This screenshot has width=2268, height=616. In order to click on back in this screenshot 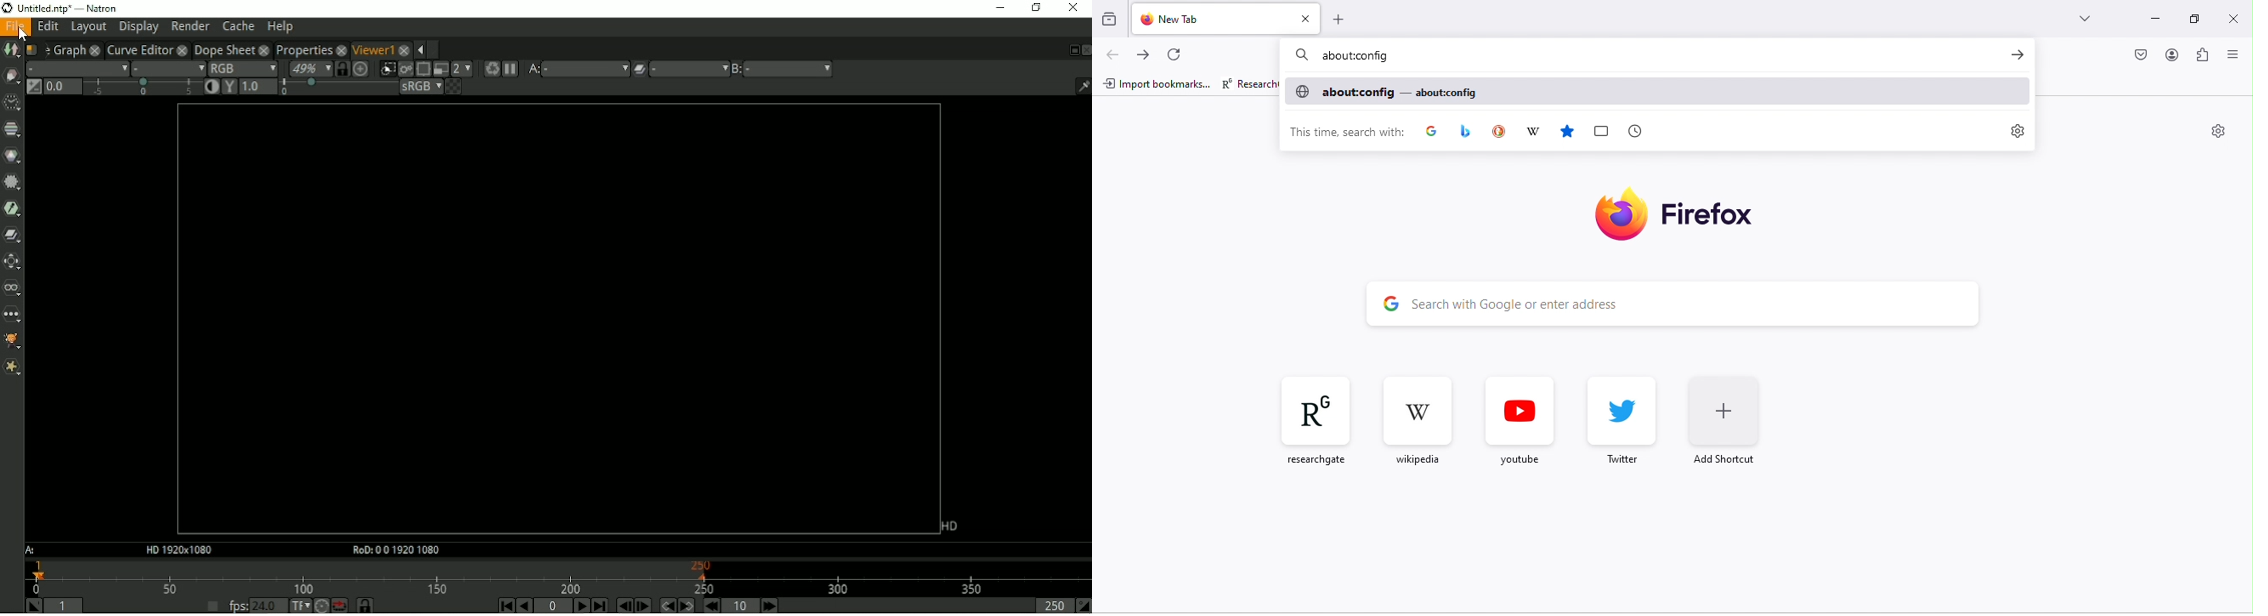, I will do `click(1109, 54)`.